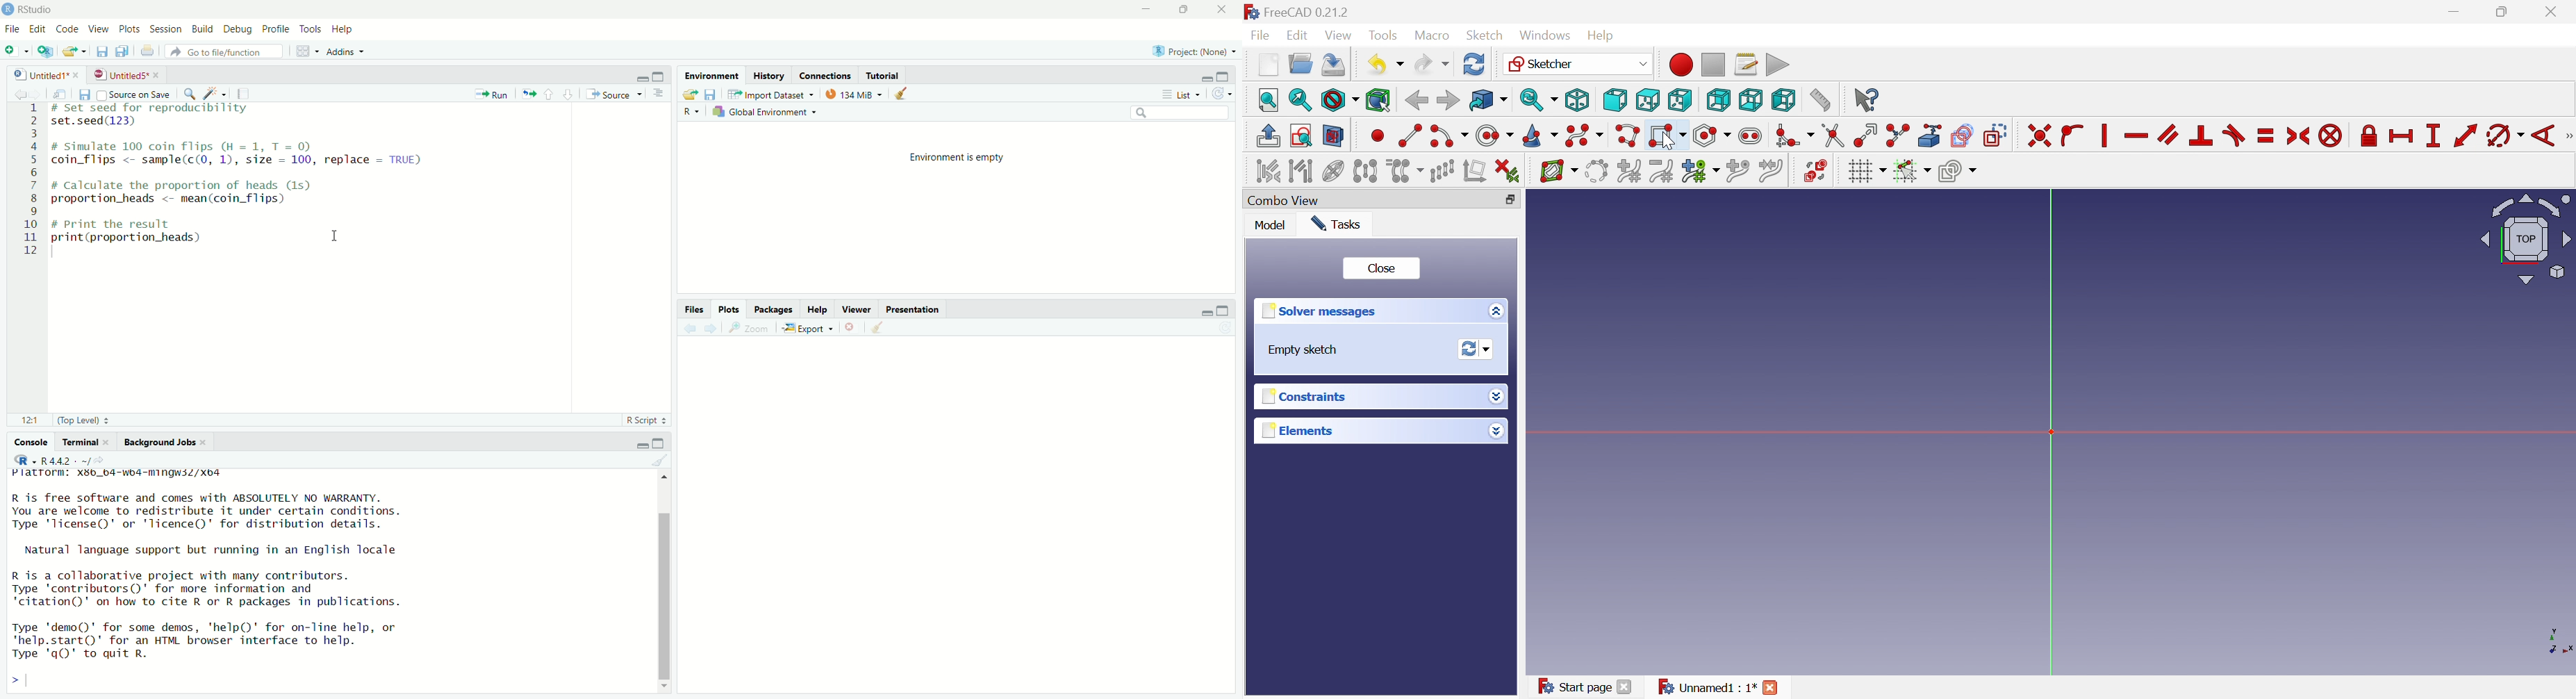 This screenshot has height=700, width=2576. I want to click on Type 'demo()' for some demos, 'help()' for on-Tine help, or
'help.start()' for an HTML browser interface to help.
Type 'qQ' to quit R., so click(229, 641).